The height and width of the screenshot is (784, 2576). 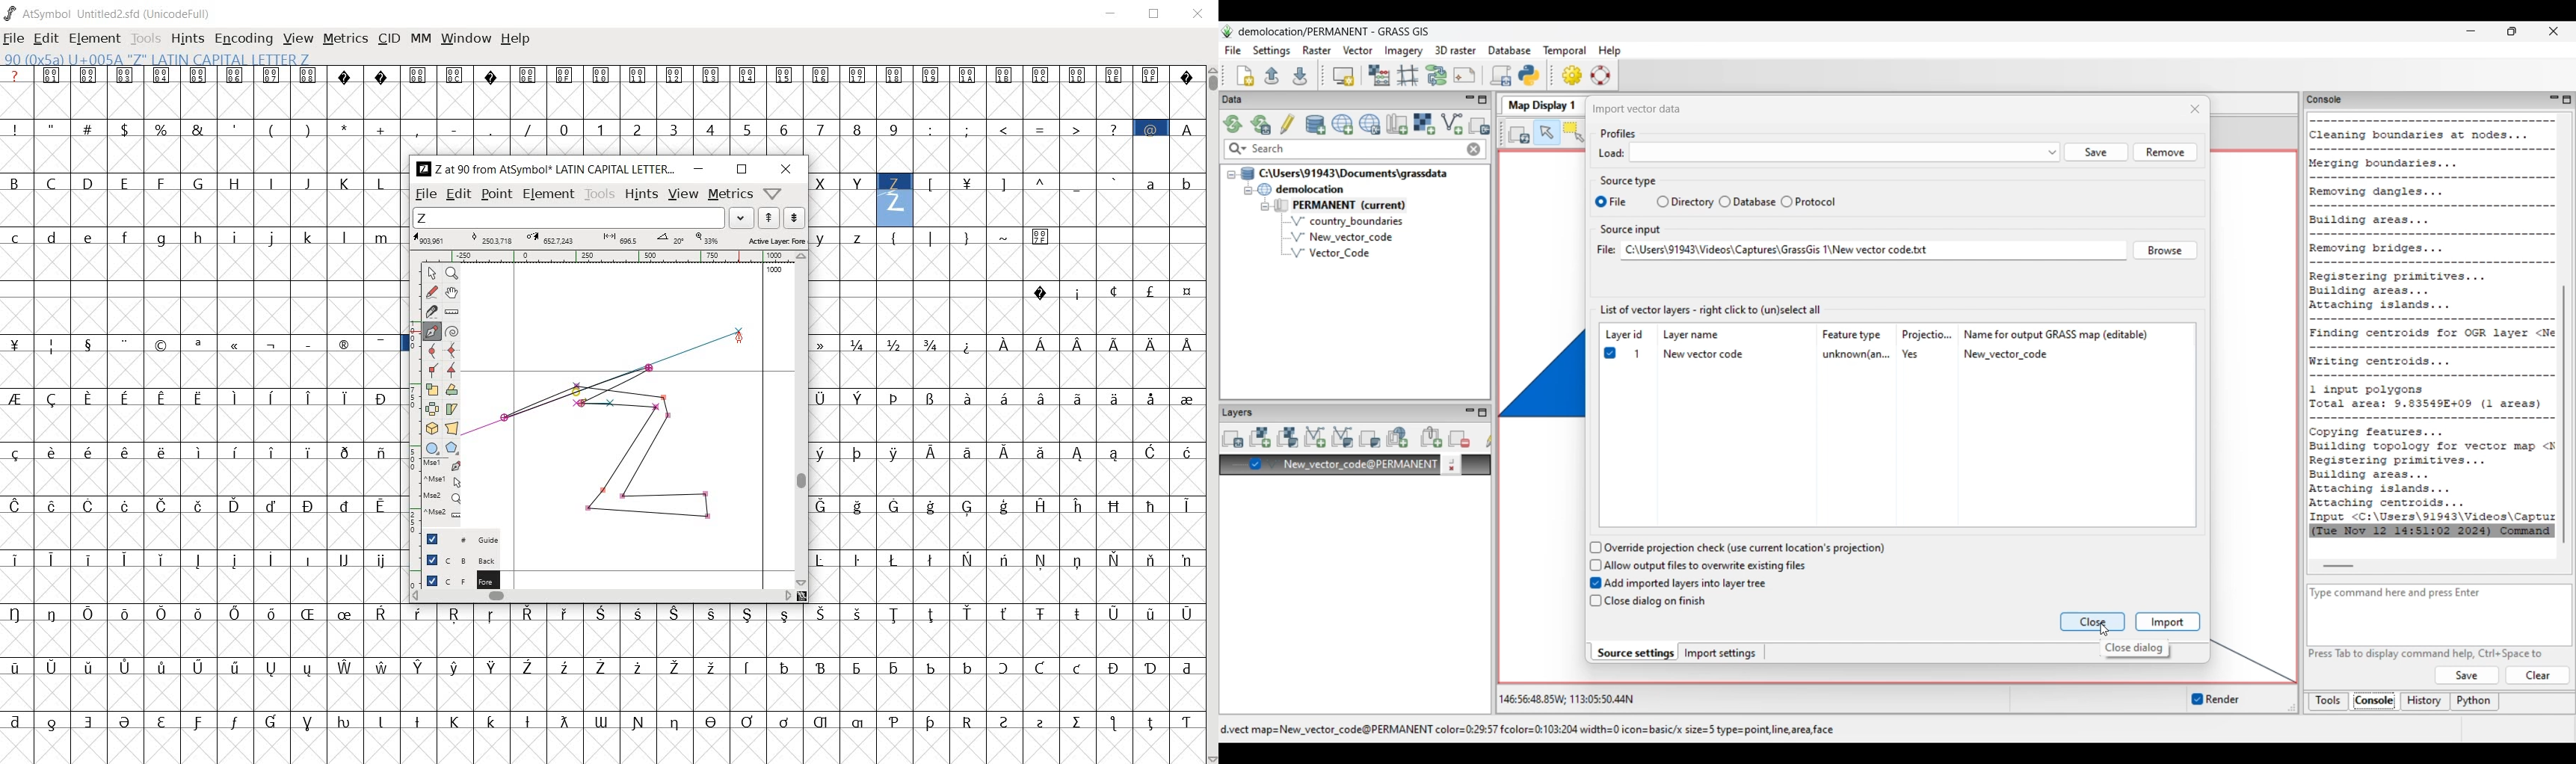 What do you see at coordinates (496, 195) in the screenshot?
I see `point` at bounding box center [496, 195].